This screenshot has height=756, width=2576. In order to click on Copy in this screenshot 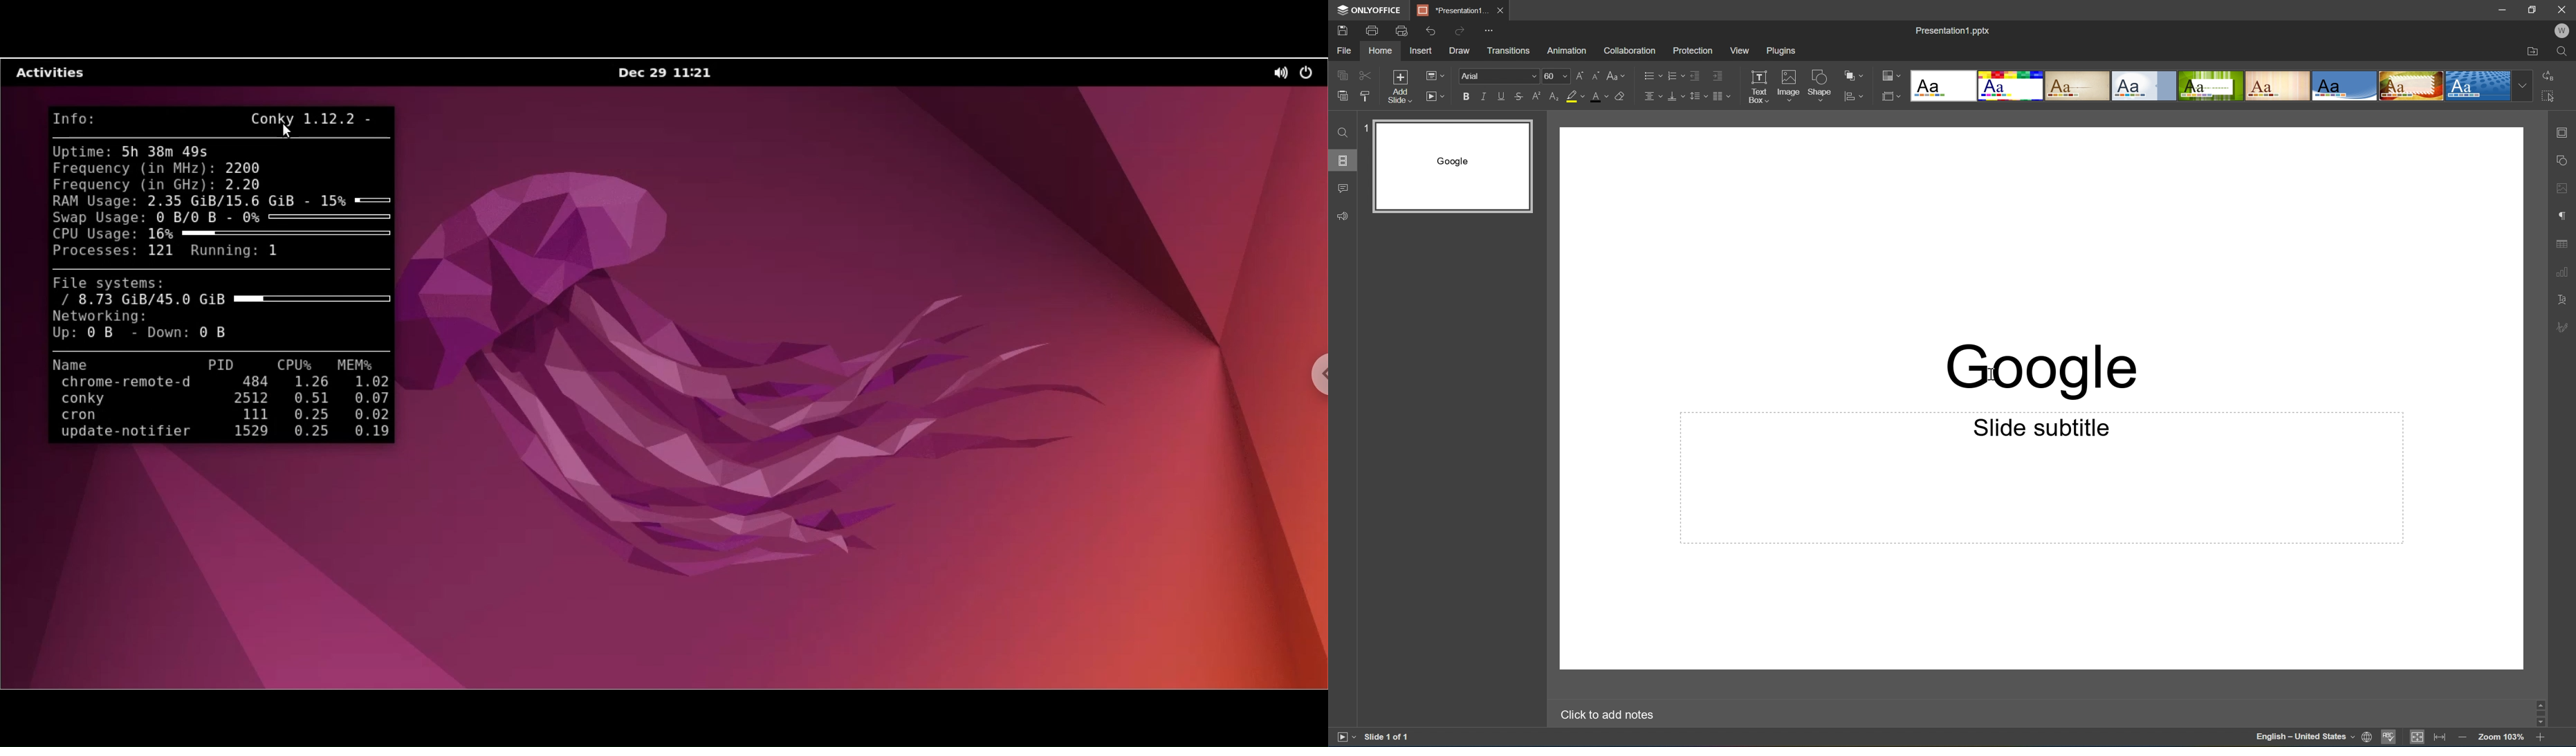, I will do `click(1342, 74)`.